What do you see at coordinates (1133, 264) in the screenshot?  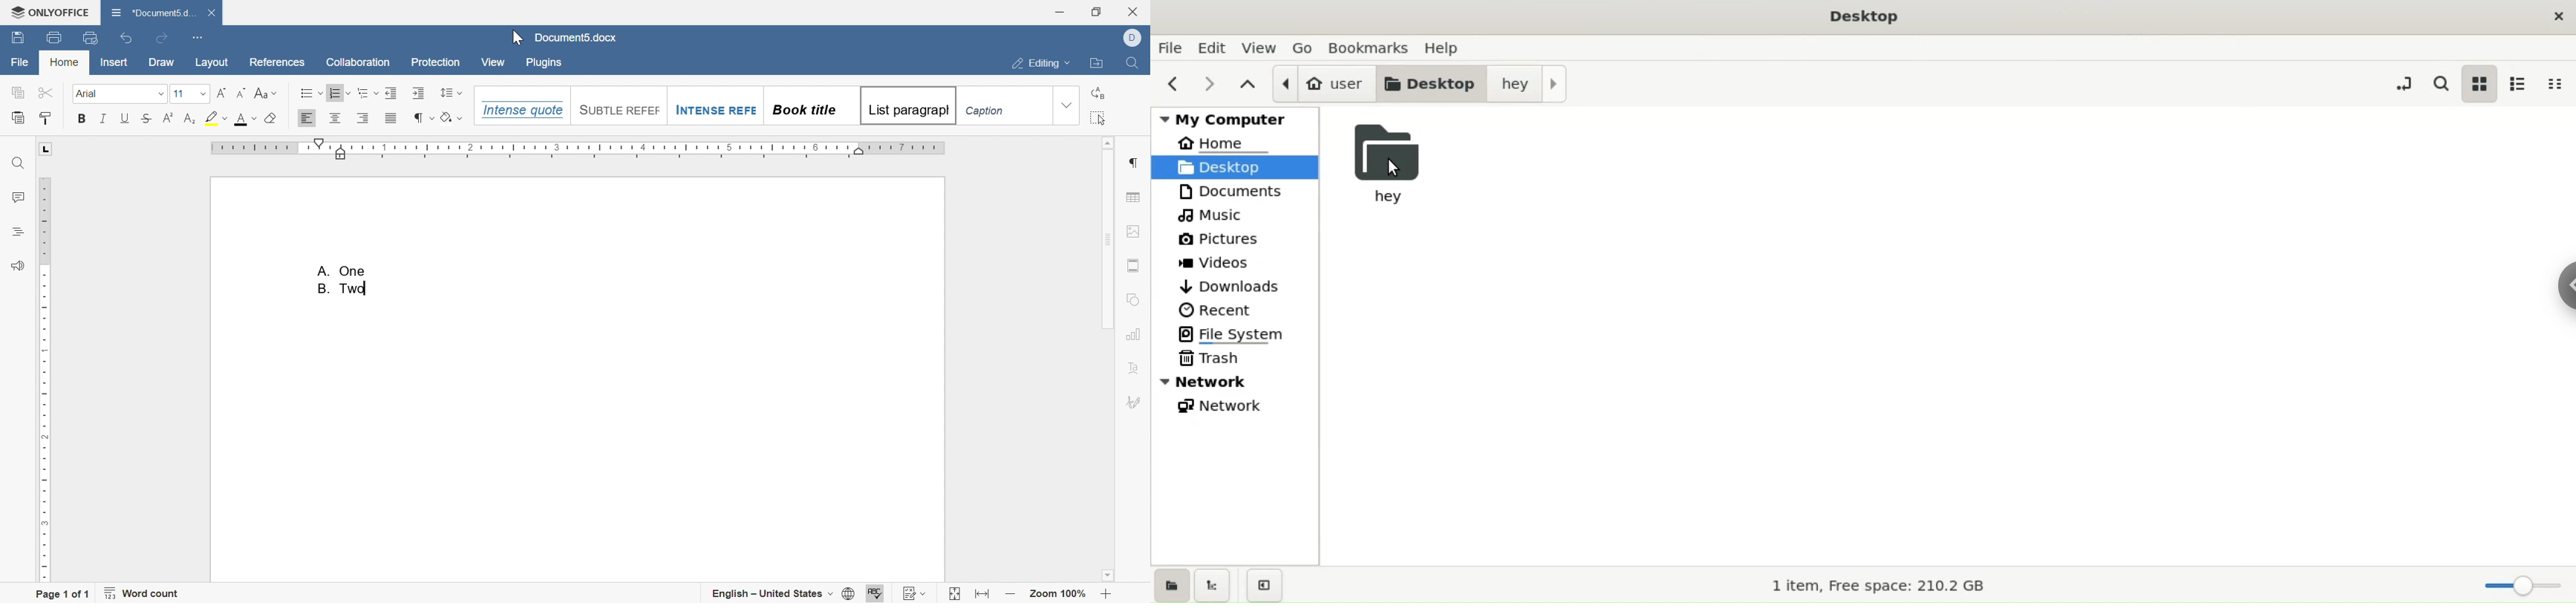 I see `header & footer settings` at bounding box center [1133, 264].